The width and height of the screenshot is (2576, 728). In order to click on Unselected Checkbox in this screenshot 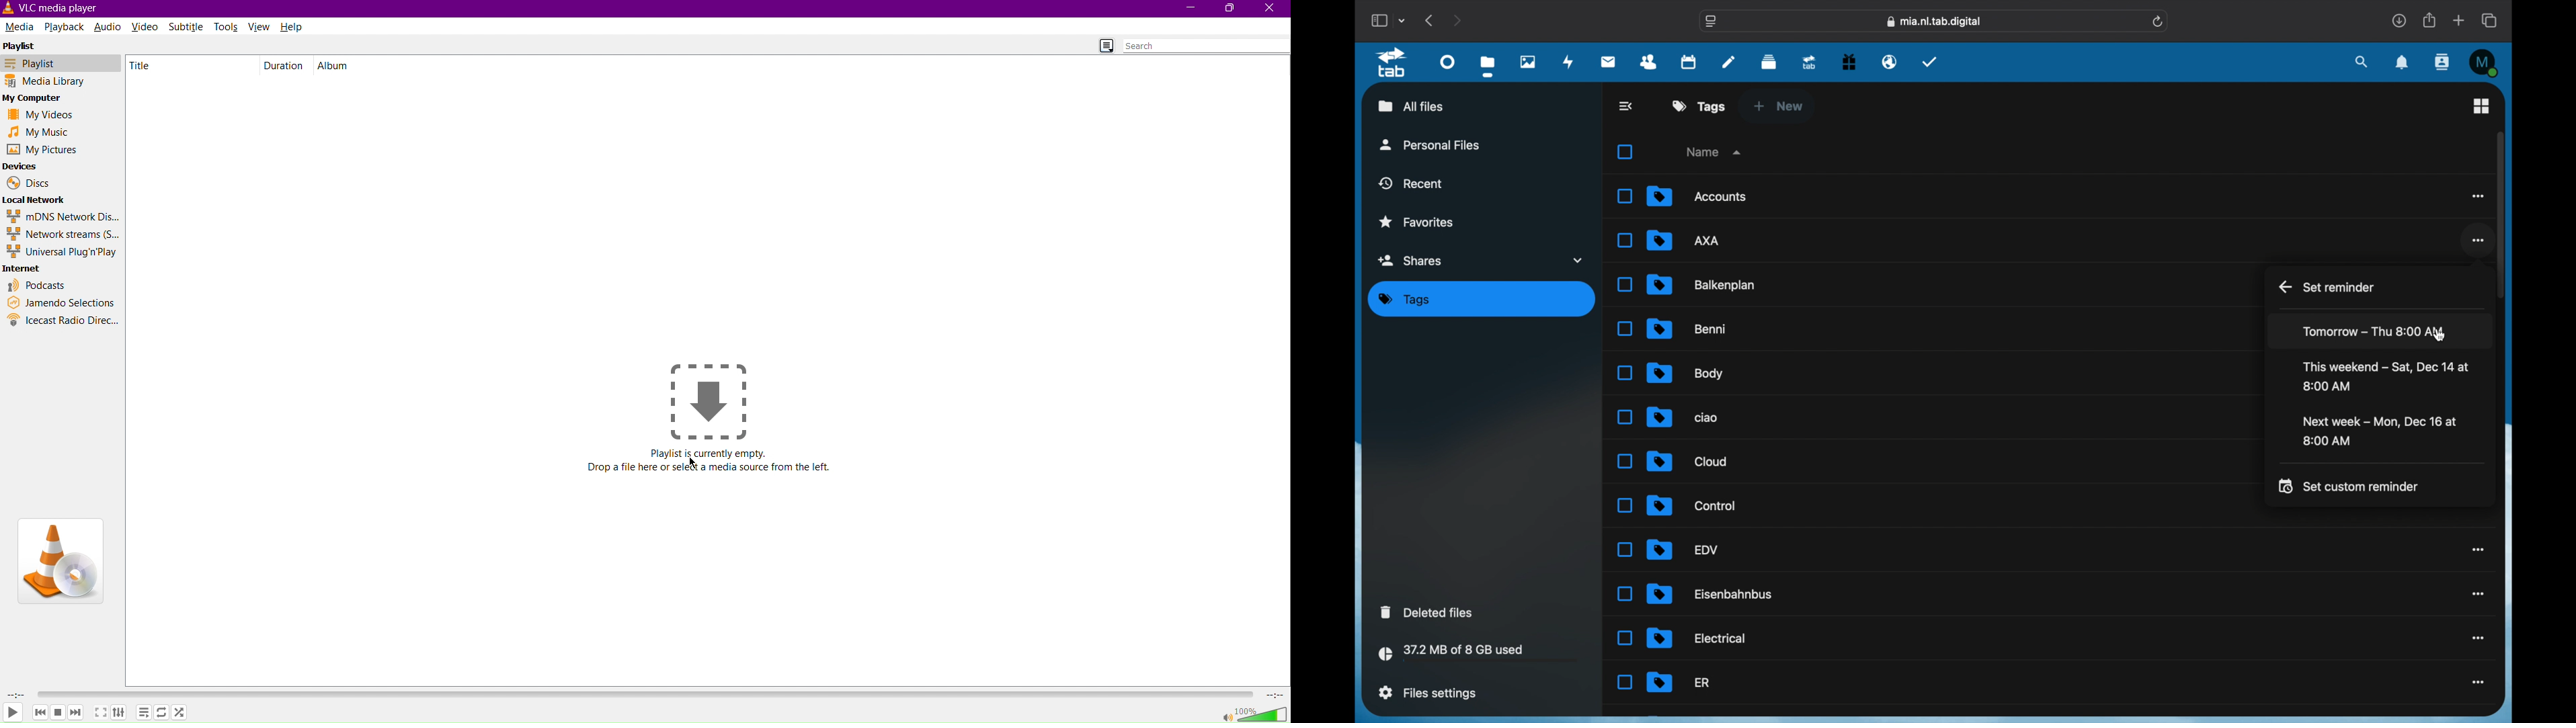, I will do `click(1624, 505)`.